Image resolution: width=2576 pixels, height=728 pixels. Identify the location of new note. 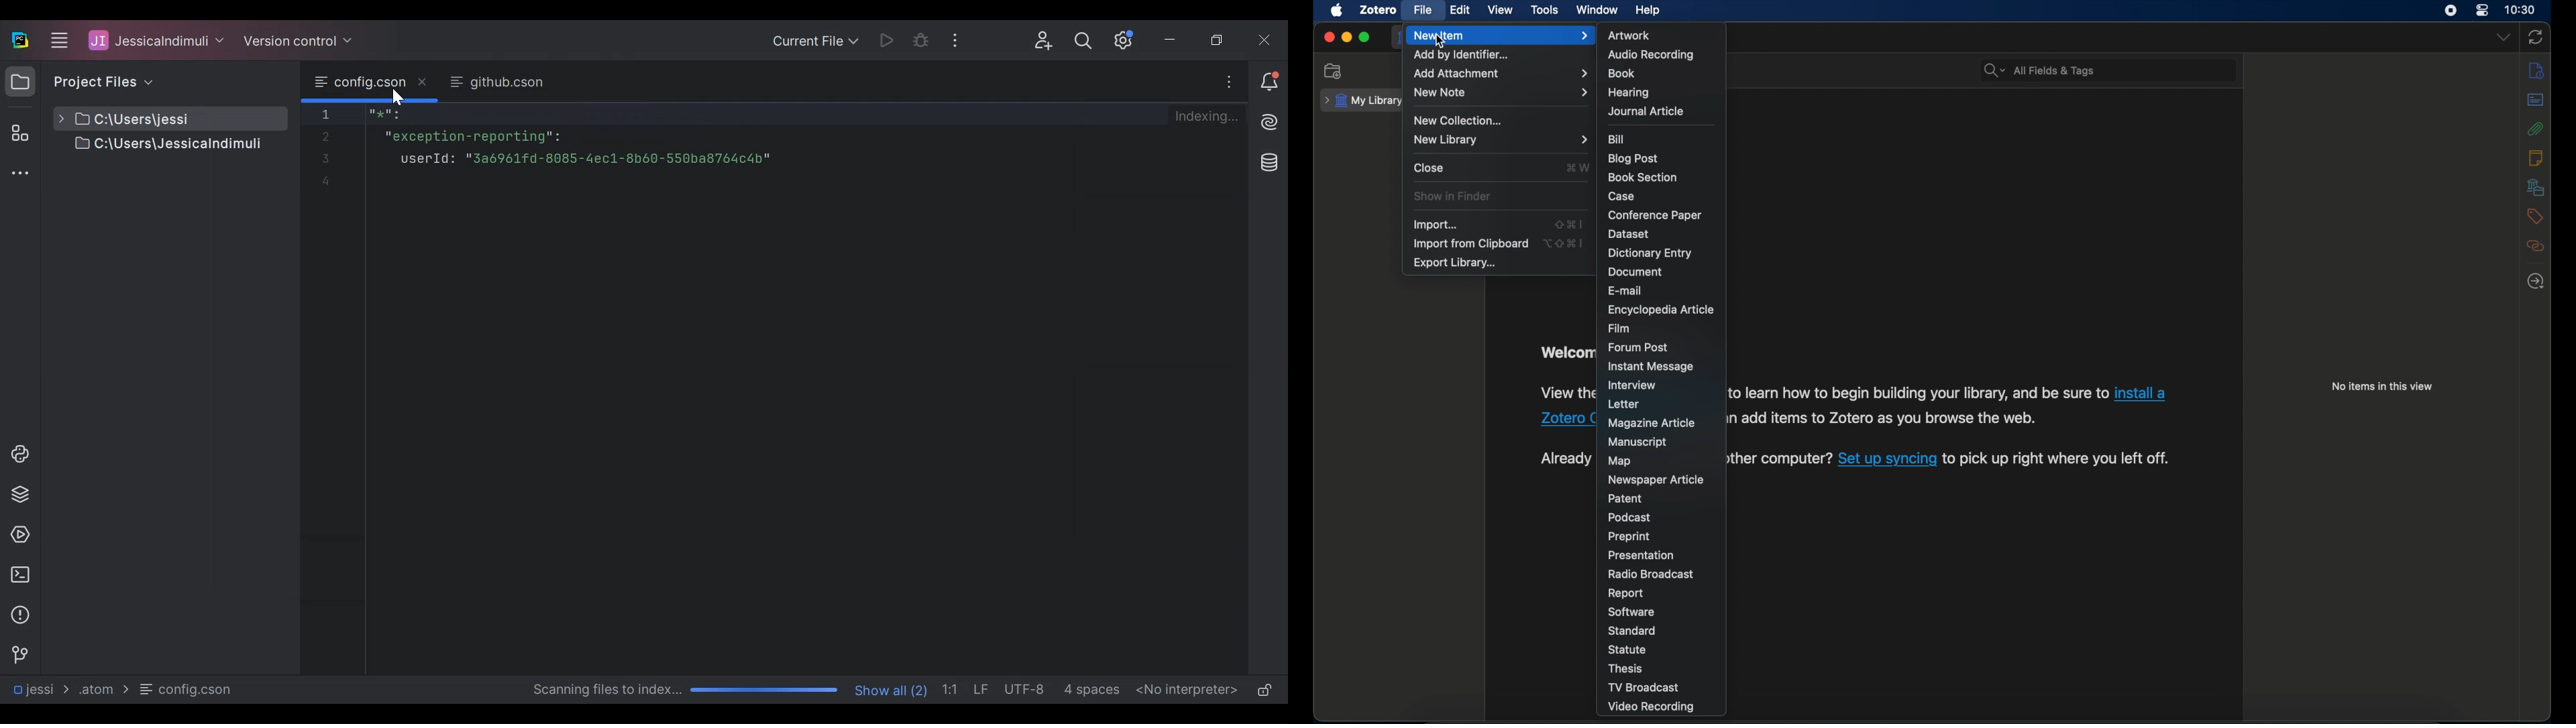
(1501, 93).